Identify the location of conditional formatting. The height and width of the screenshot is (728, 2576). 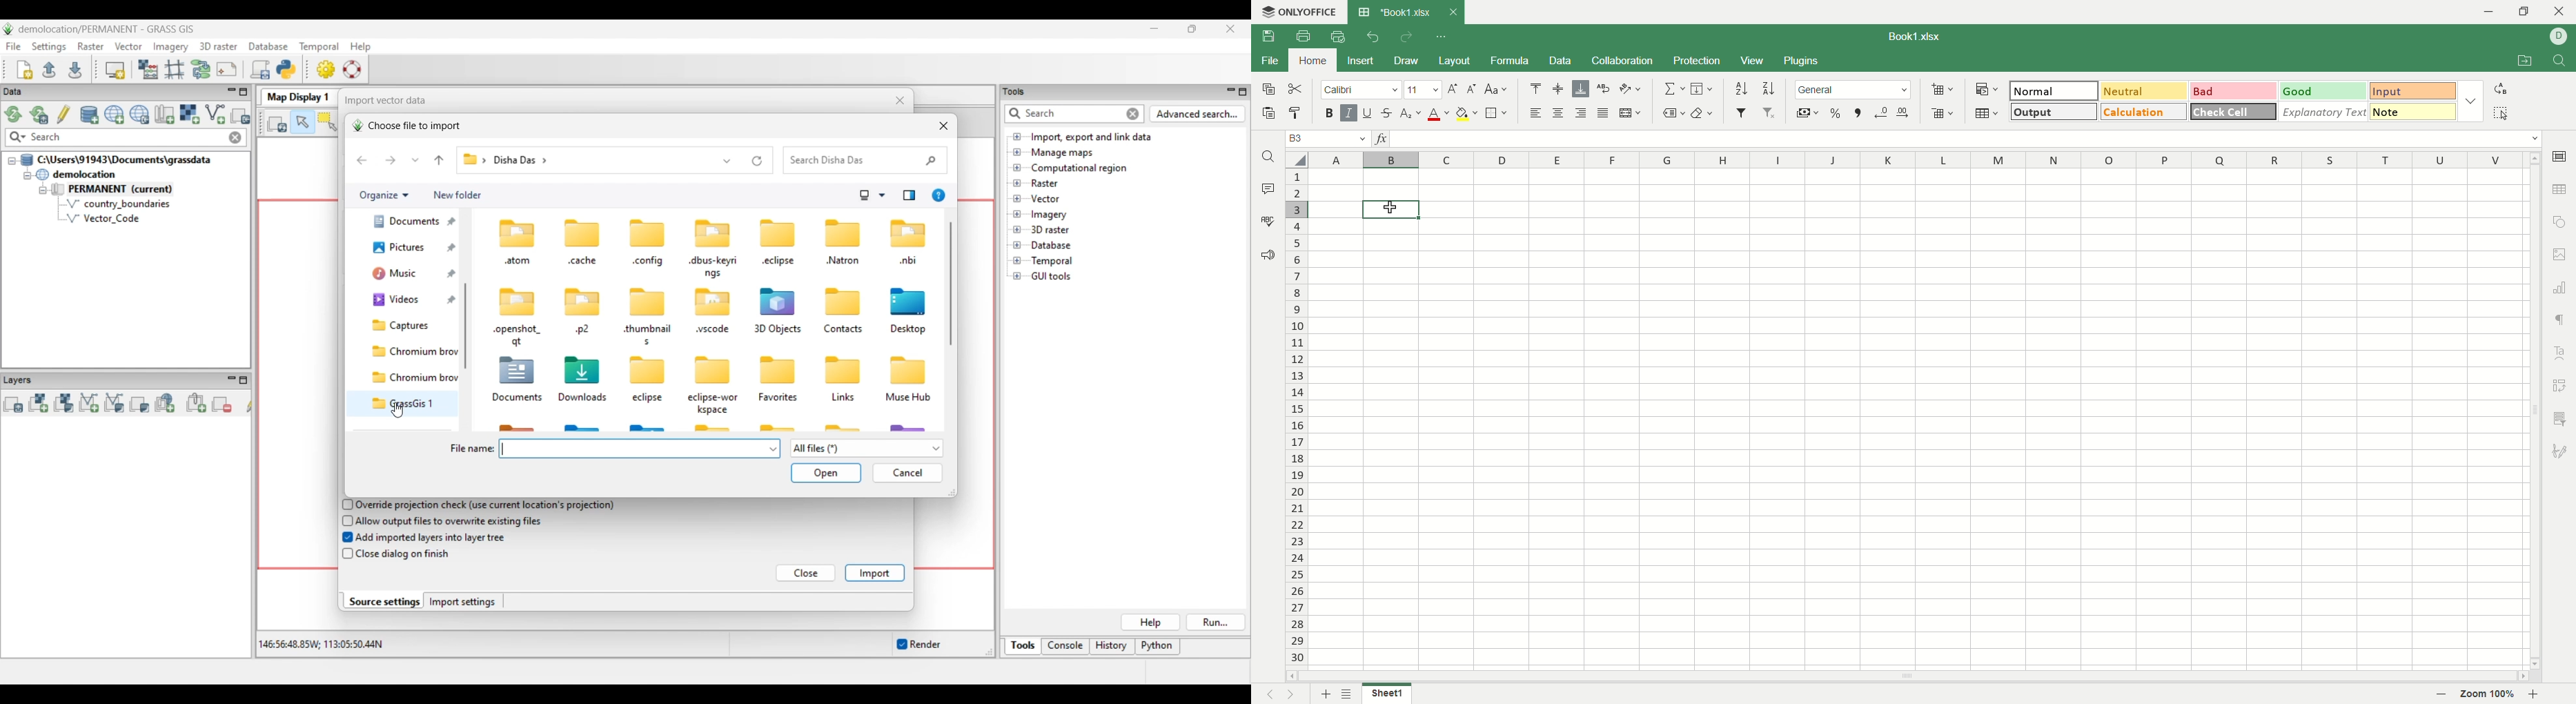
(1988, 90).